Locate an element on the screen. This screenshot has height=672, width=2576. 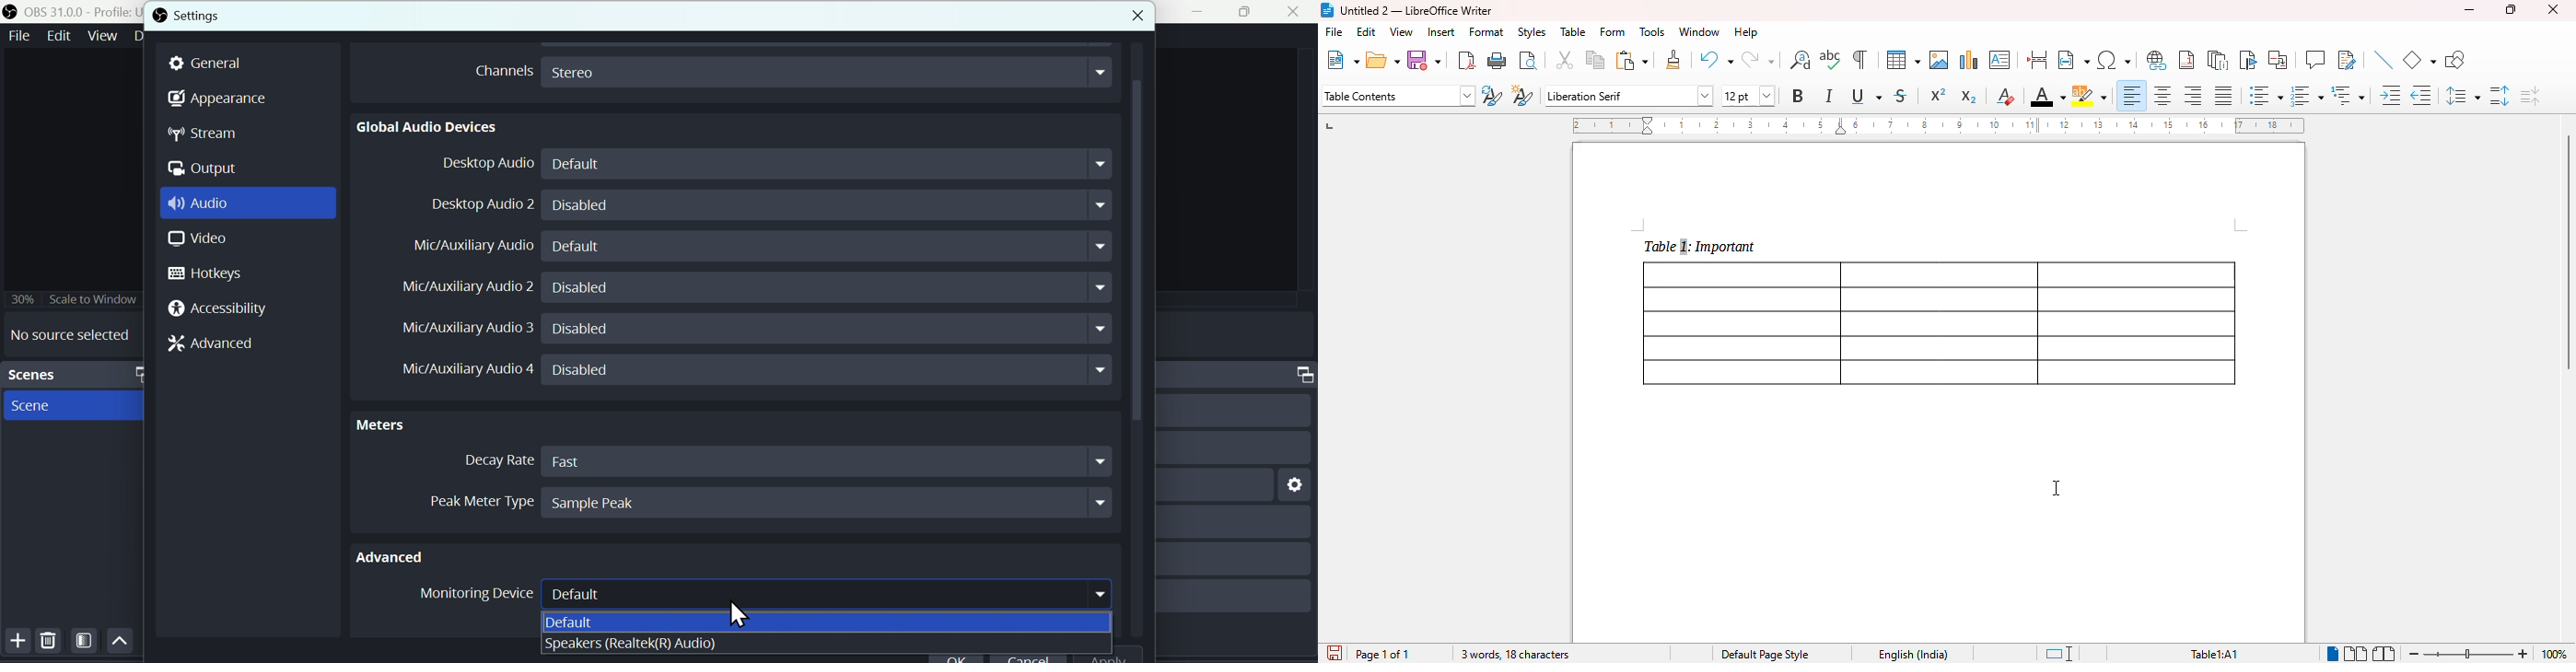
Default is located at coordinates (602, 622).